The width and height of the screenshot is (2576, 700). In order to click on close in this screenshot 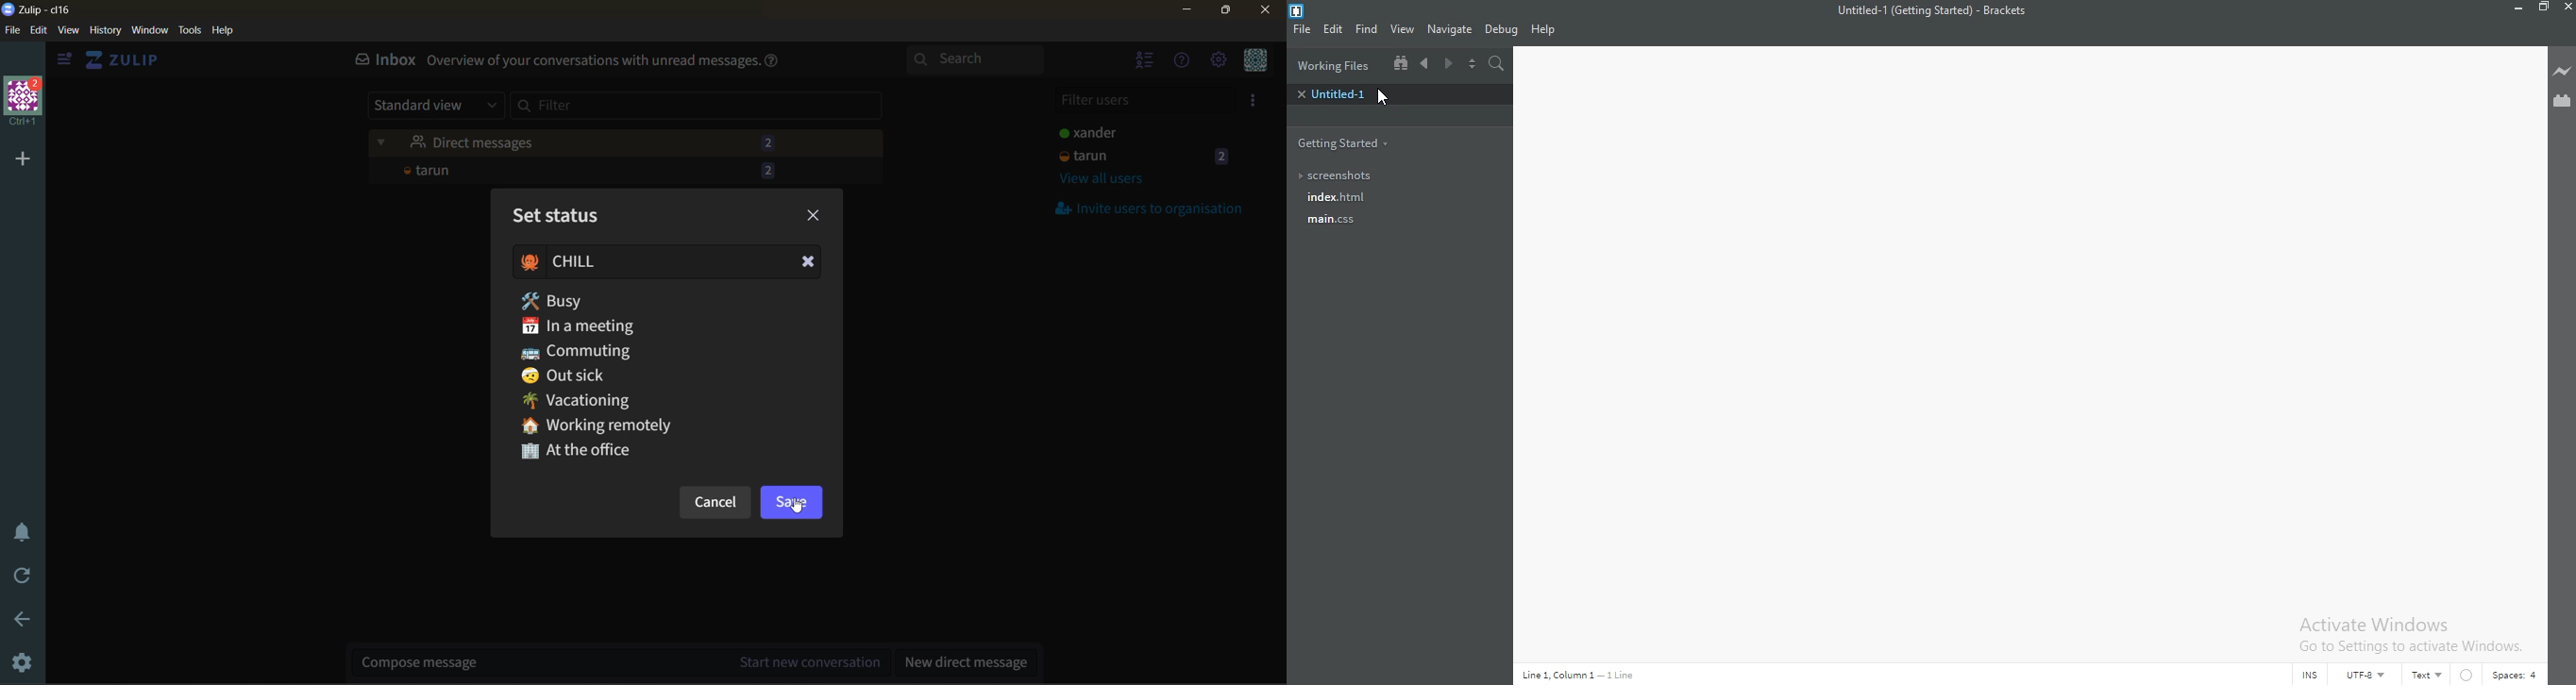, I will do `click(1268, 12)`.